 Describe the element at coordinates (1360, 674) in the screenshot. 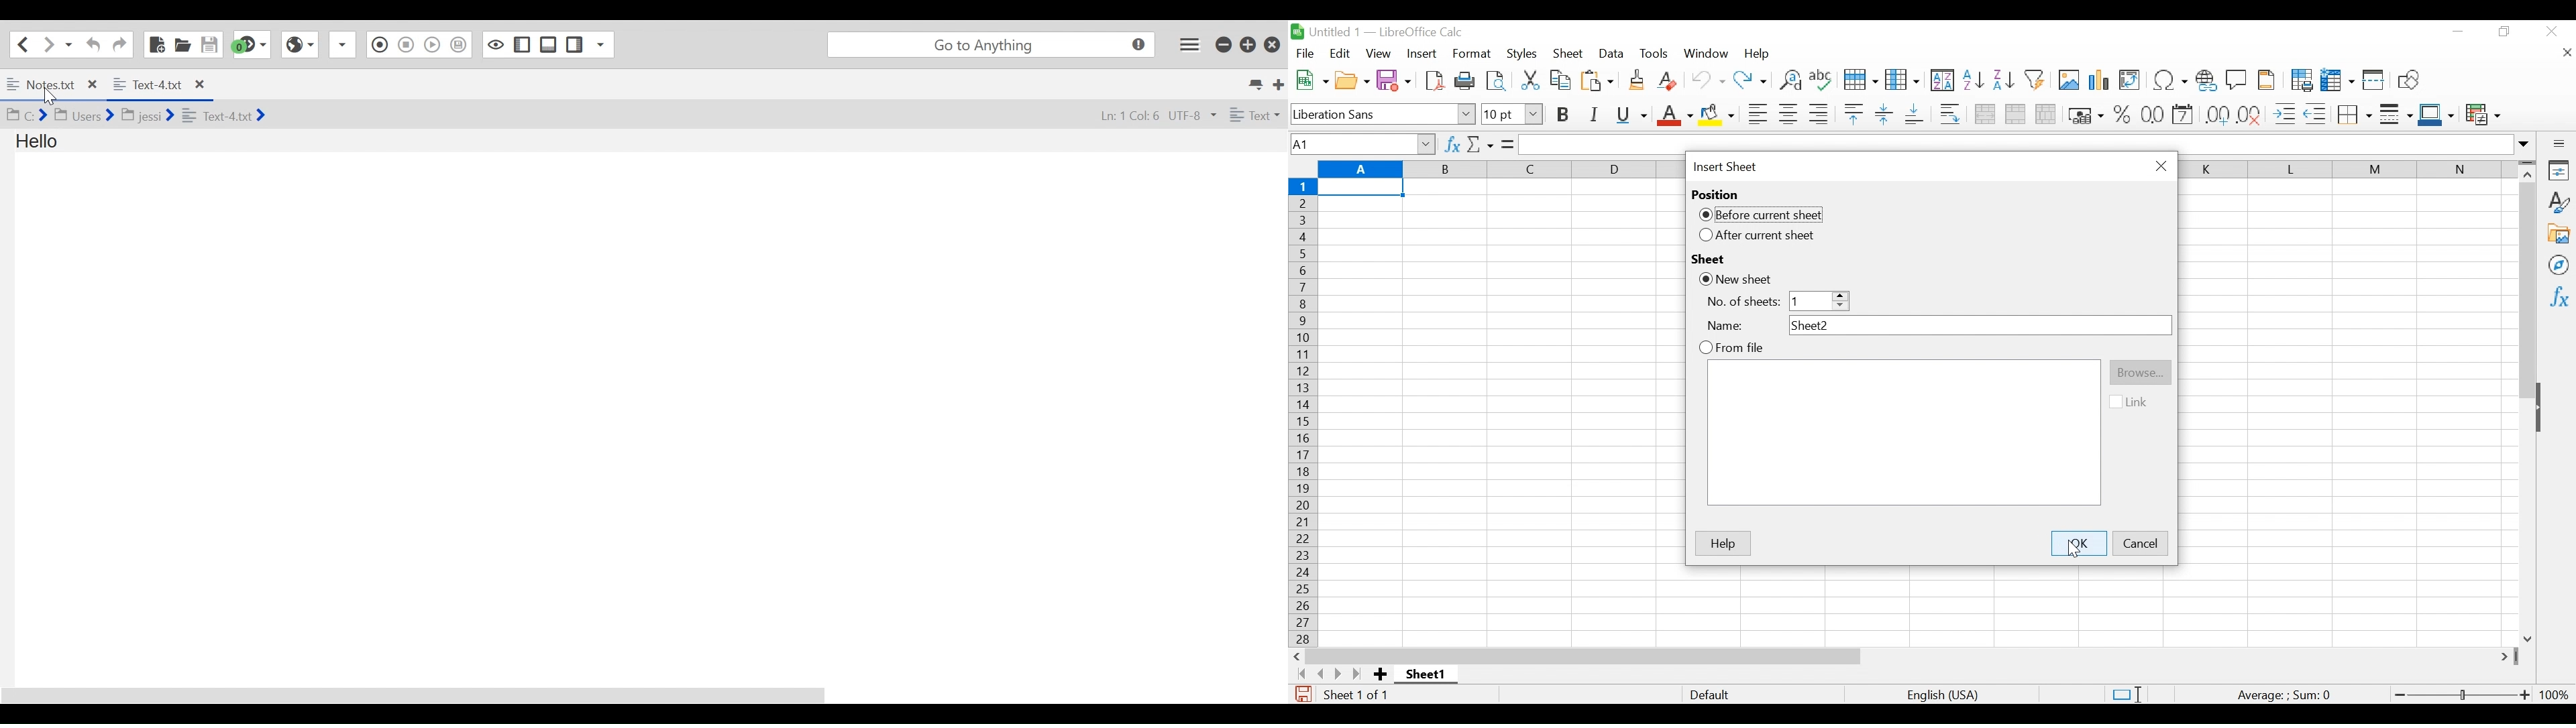

I see `Scroll to the last page` at that location.